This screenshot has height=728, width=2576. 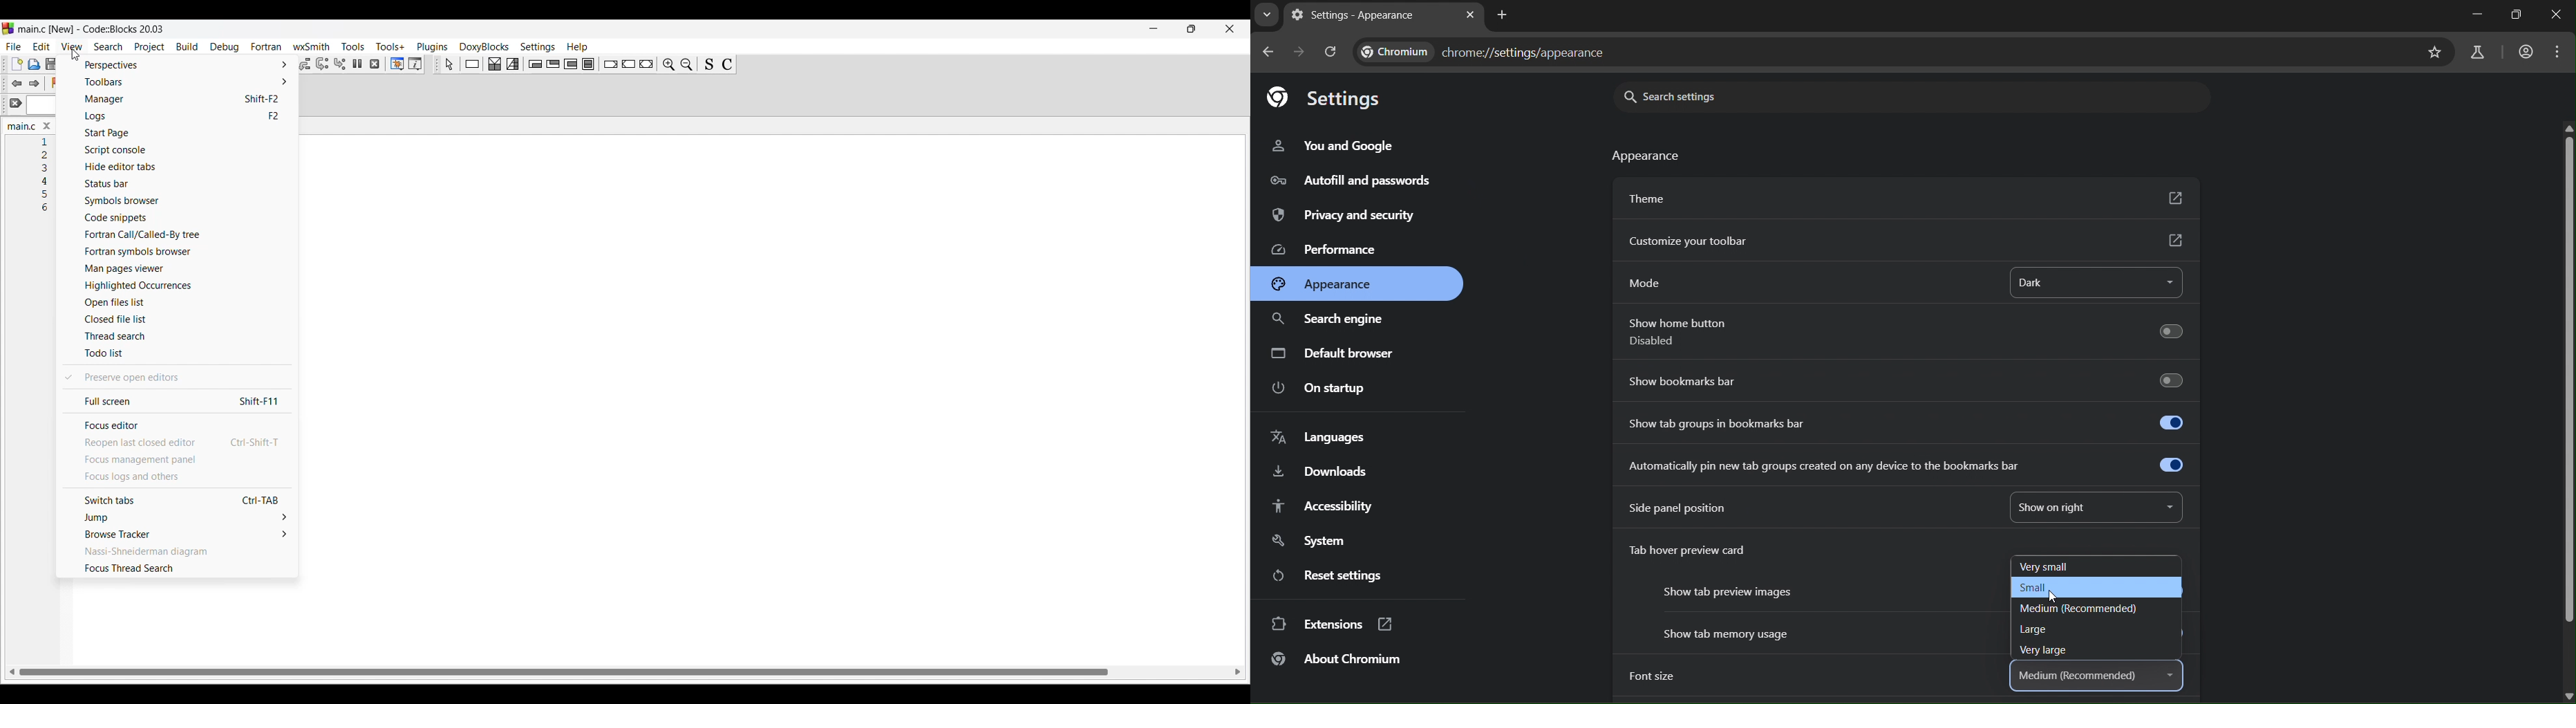 I want to click on search labs, so click(x=2473, y=53).